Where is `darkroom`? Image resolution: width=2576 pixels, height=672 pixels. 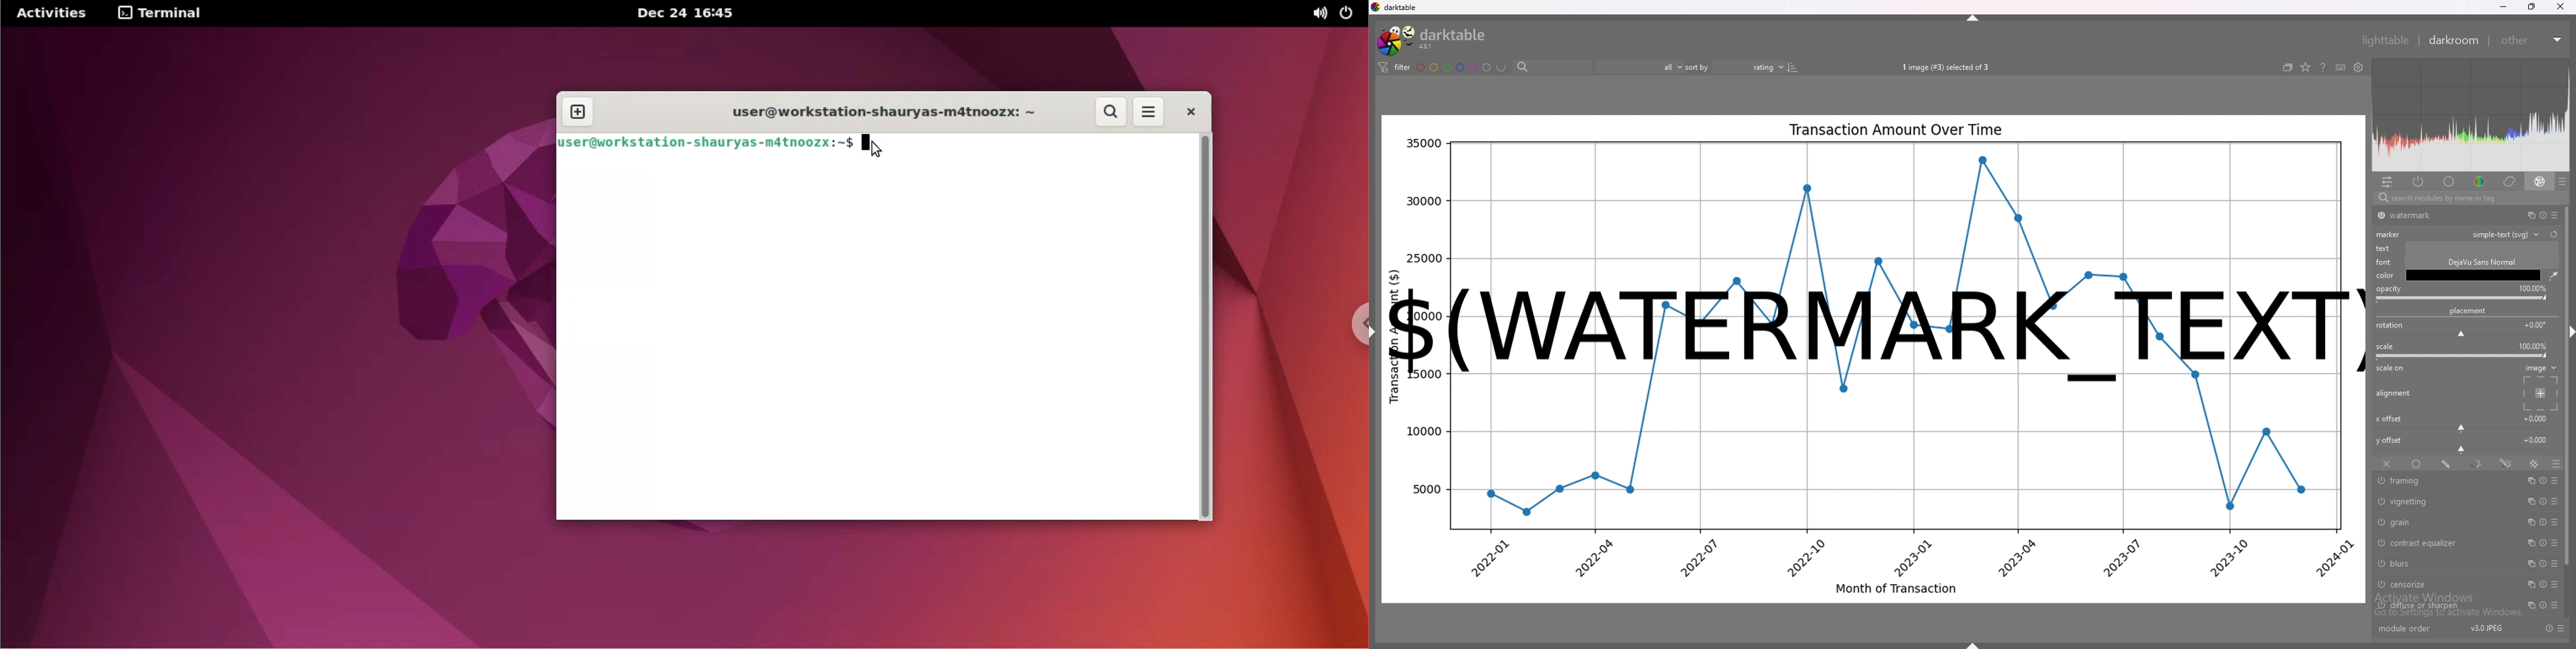 darkroom is located at coordinates (2454, 40).